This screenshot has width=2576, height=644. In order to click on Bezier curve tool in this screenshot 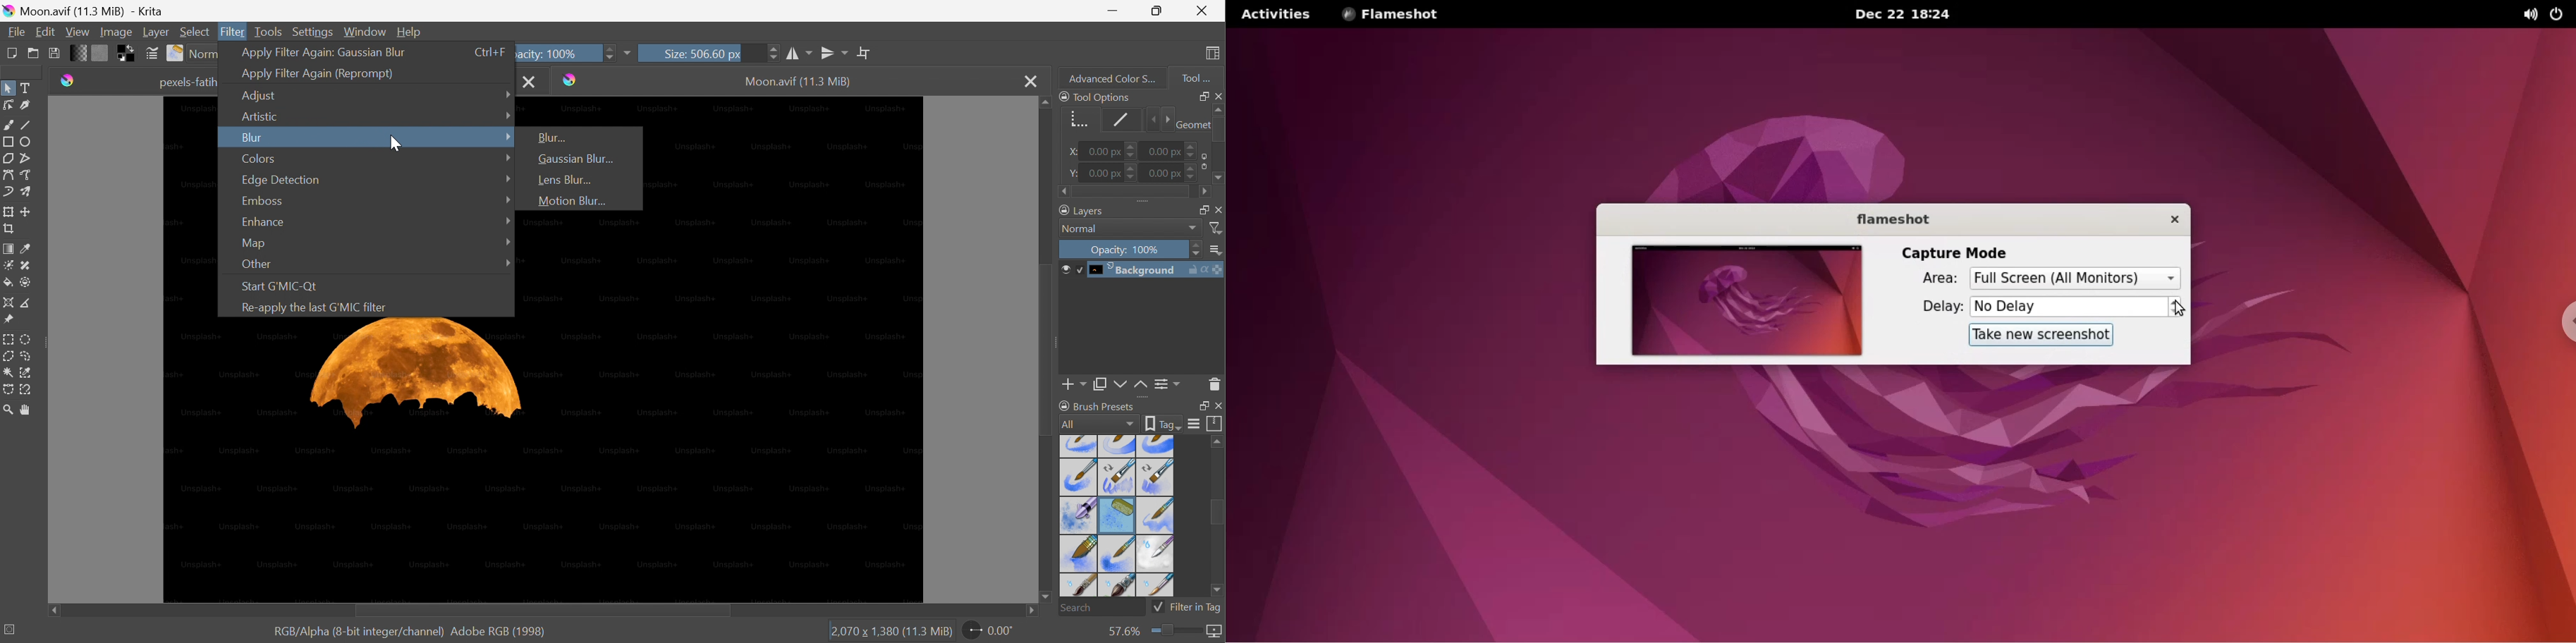, I will do `click(8, 175)`.